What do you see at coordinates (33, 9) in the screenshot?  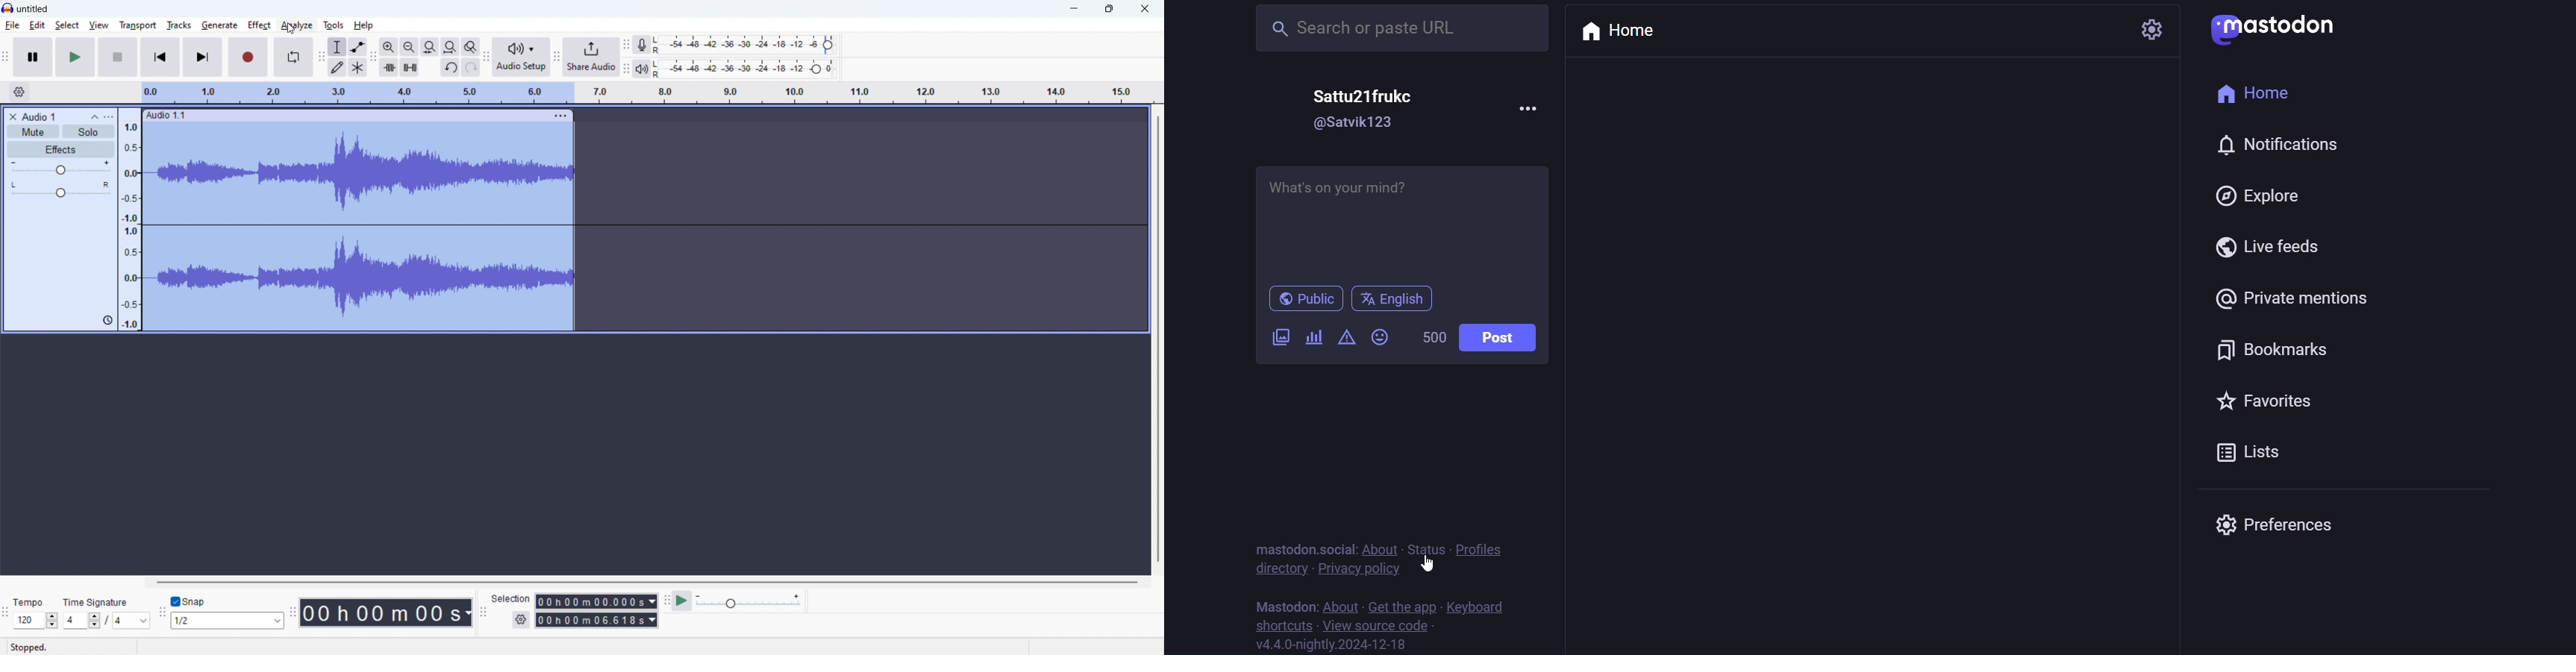 I see `title` at bounding box center [33, 9].